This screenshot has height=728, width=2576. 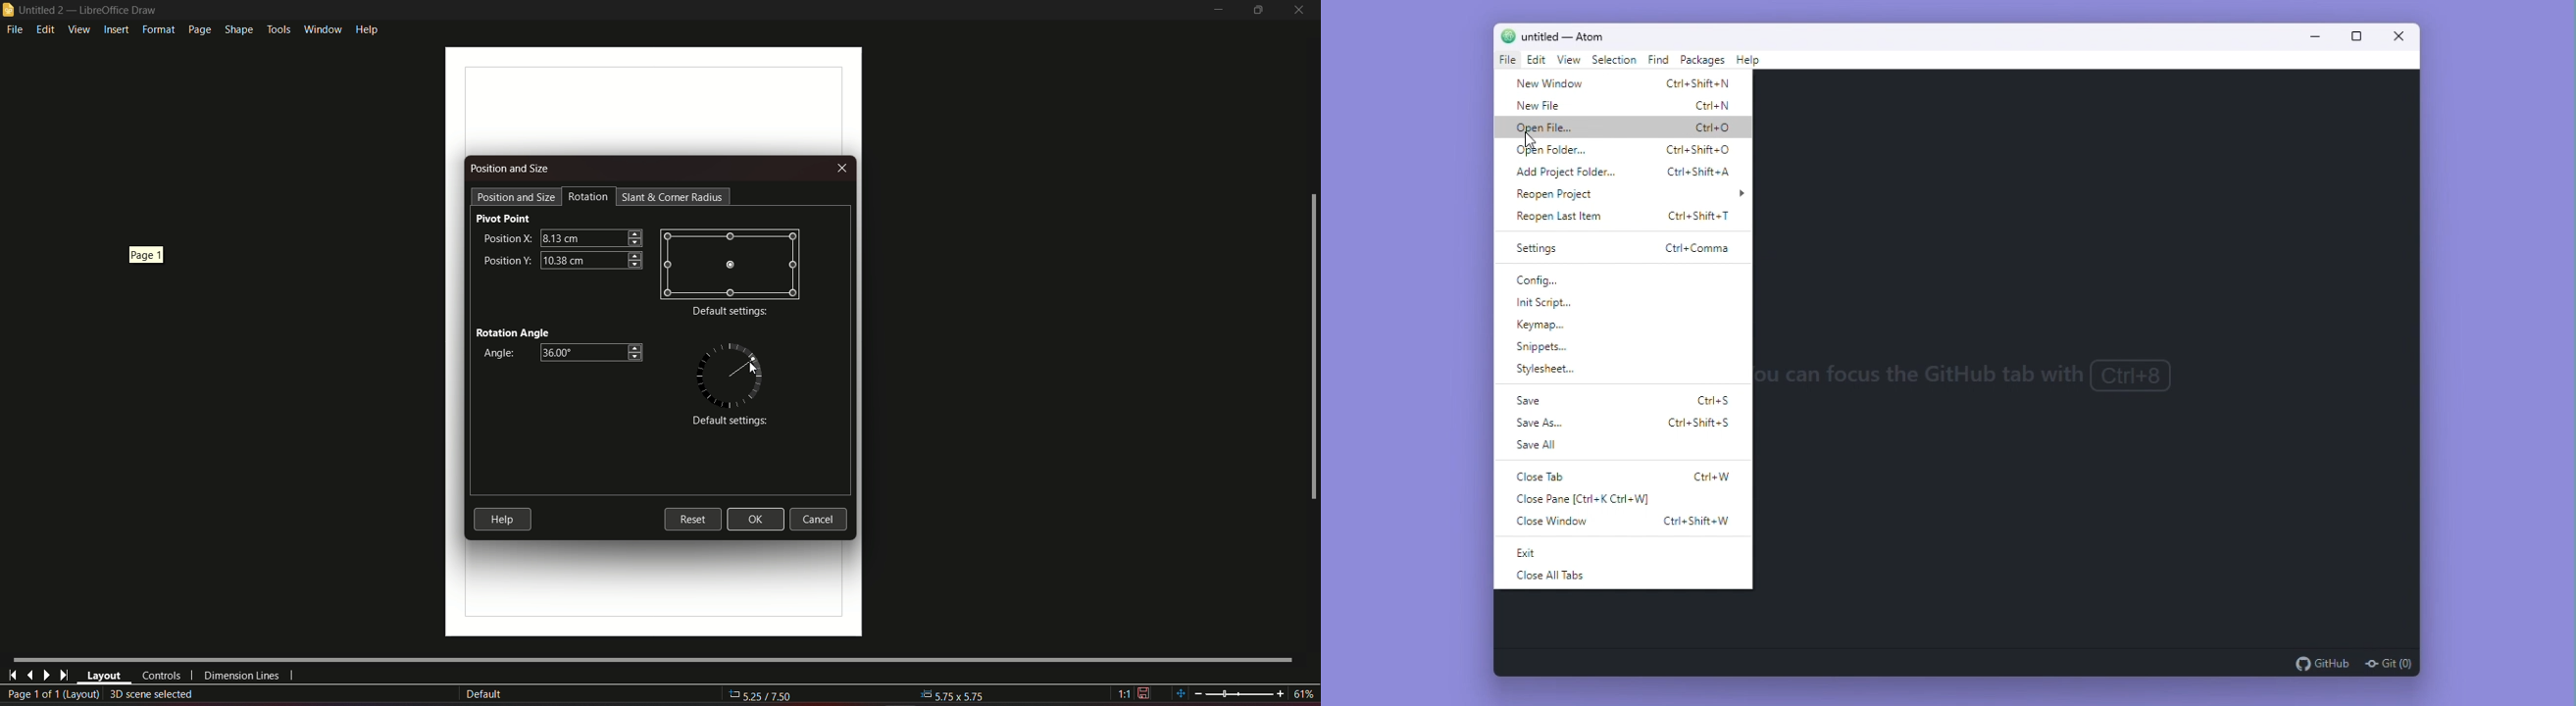 What do you see at coordinates (511, 169) in the screenshot?
I see `Position and size` at bounding box center [511, 169].